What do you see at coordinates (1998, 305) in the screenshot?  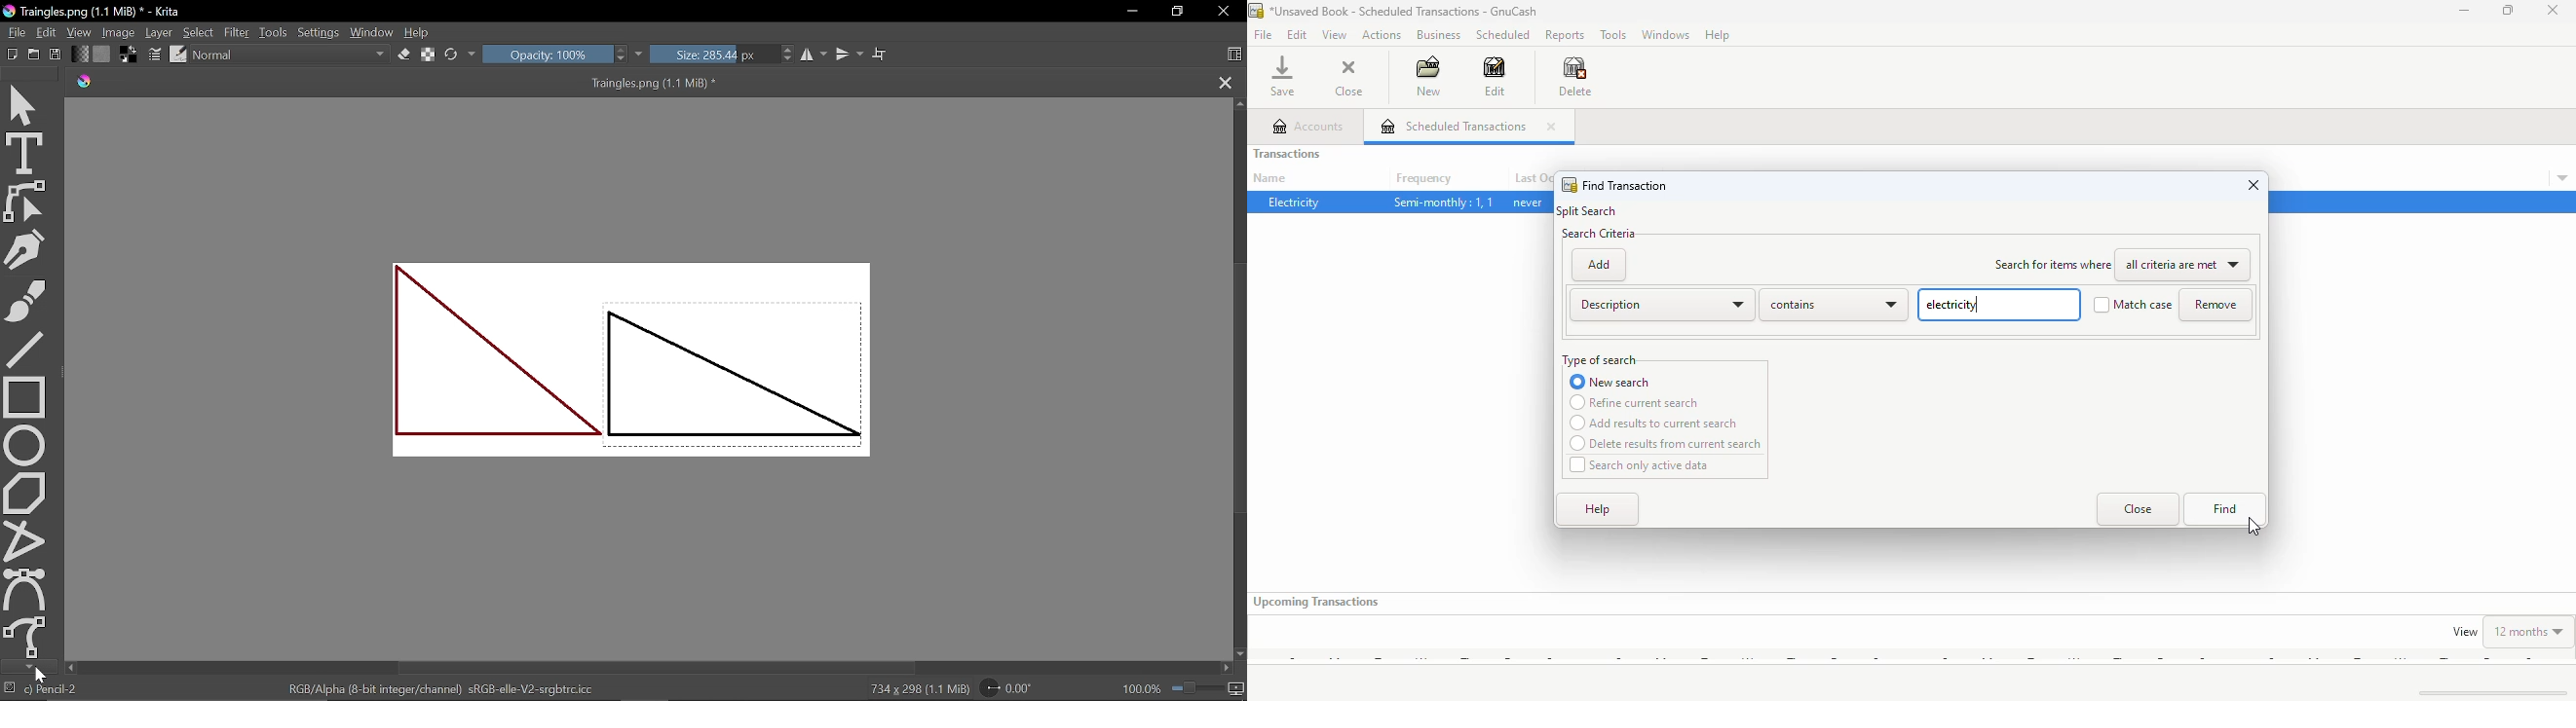 I see `searched item "electricity"` at bounding box center [1998, 305].